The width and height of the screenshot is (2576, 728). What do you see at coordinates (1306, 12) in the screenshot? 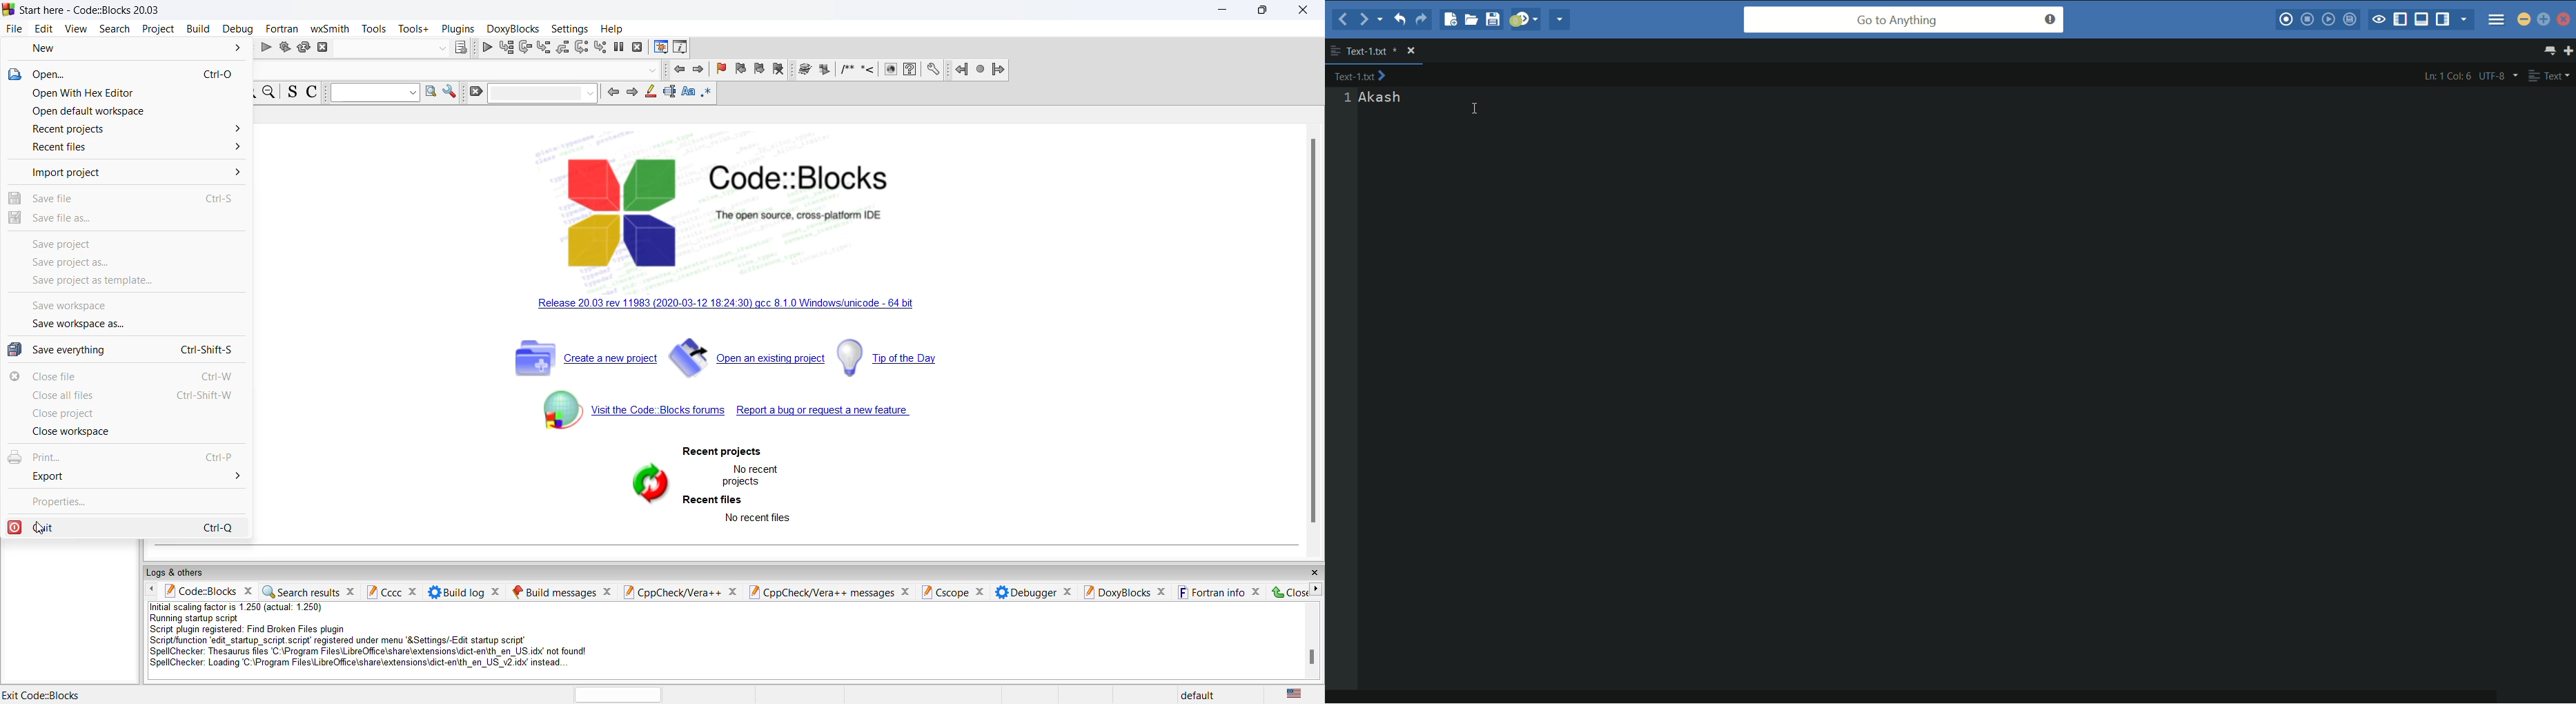
I see `close` at bounding box center [1306, 12].